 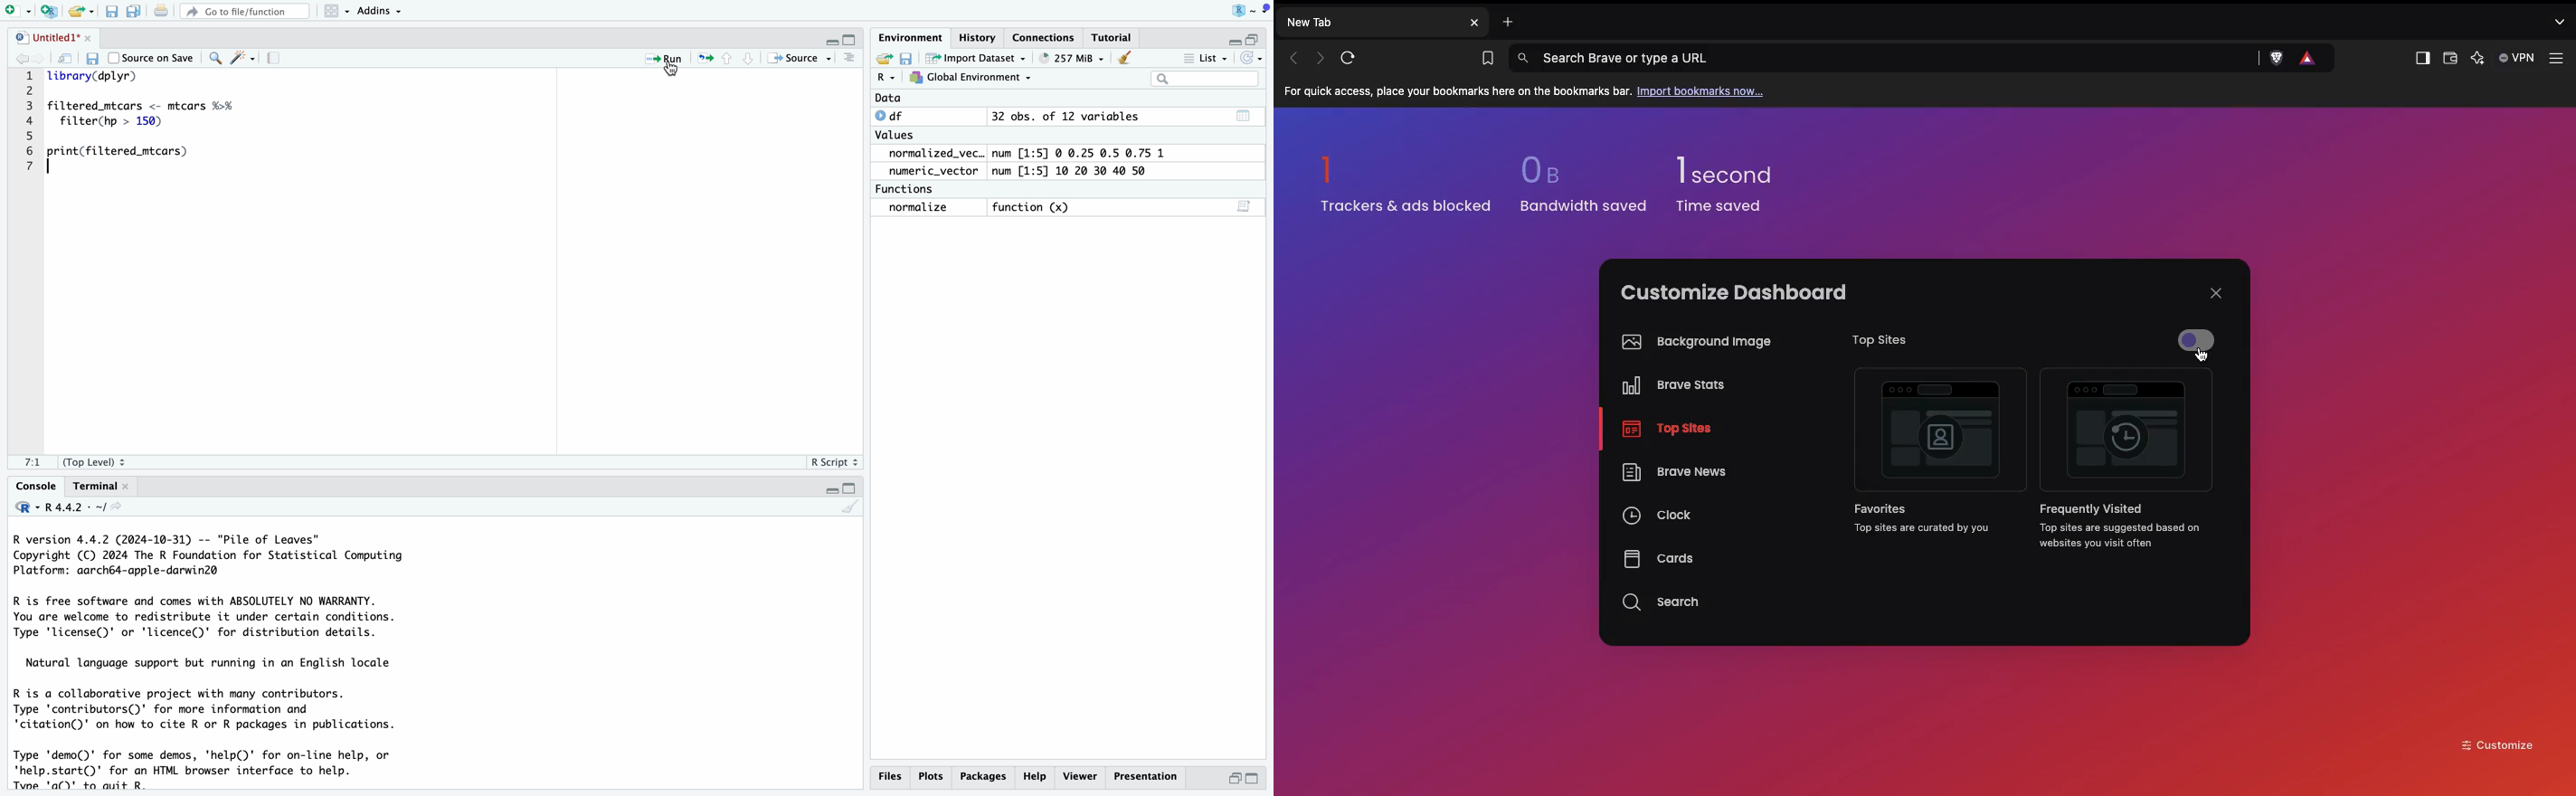 I want to click on (Top Level), so click(x=93, y=464).